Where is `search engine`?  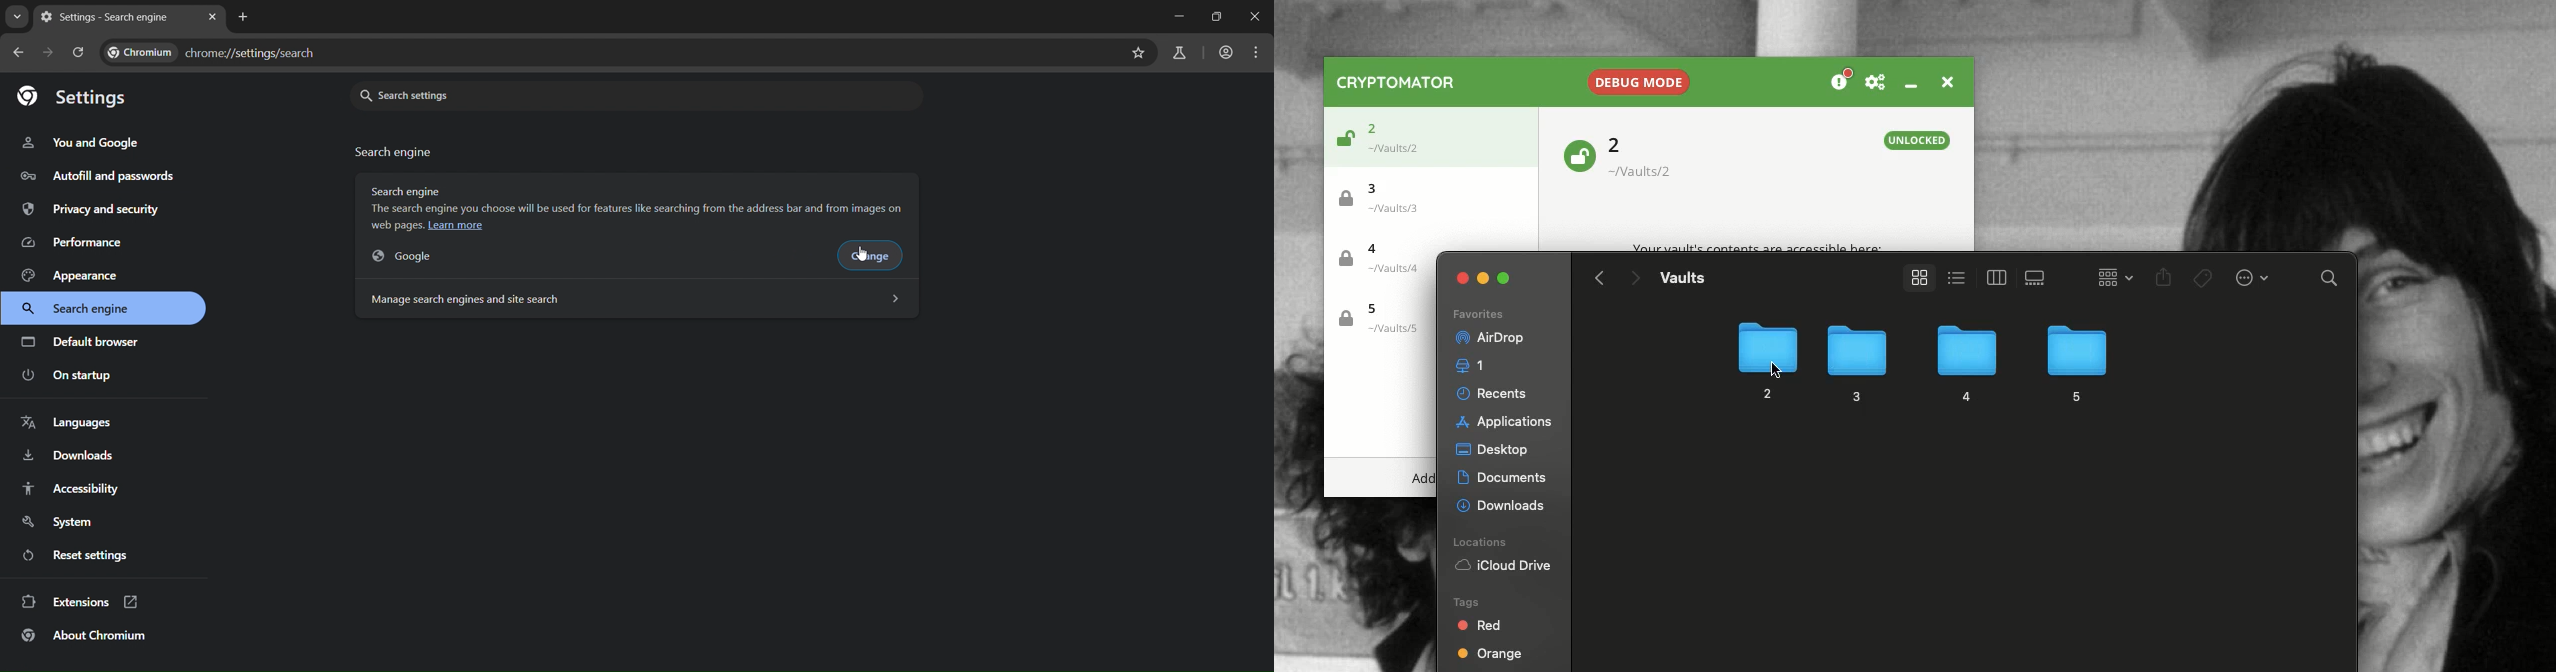 search engine is located at coordinates (83, 309).